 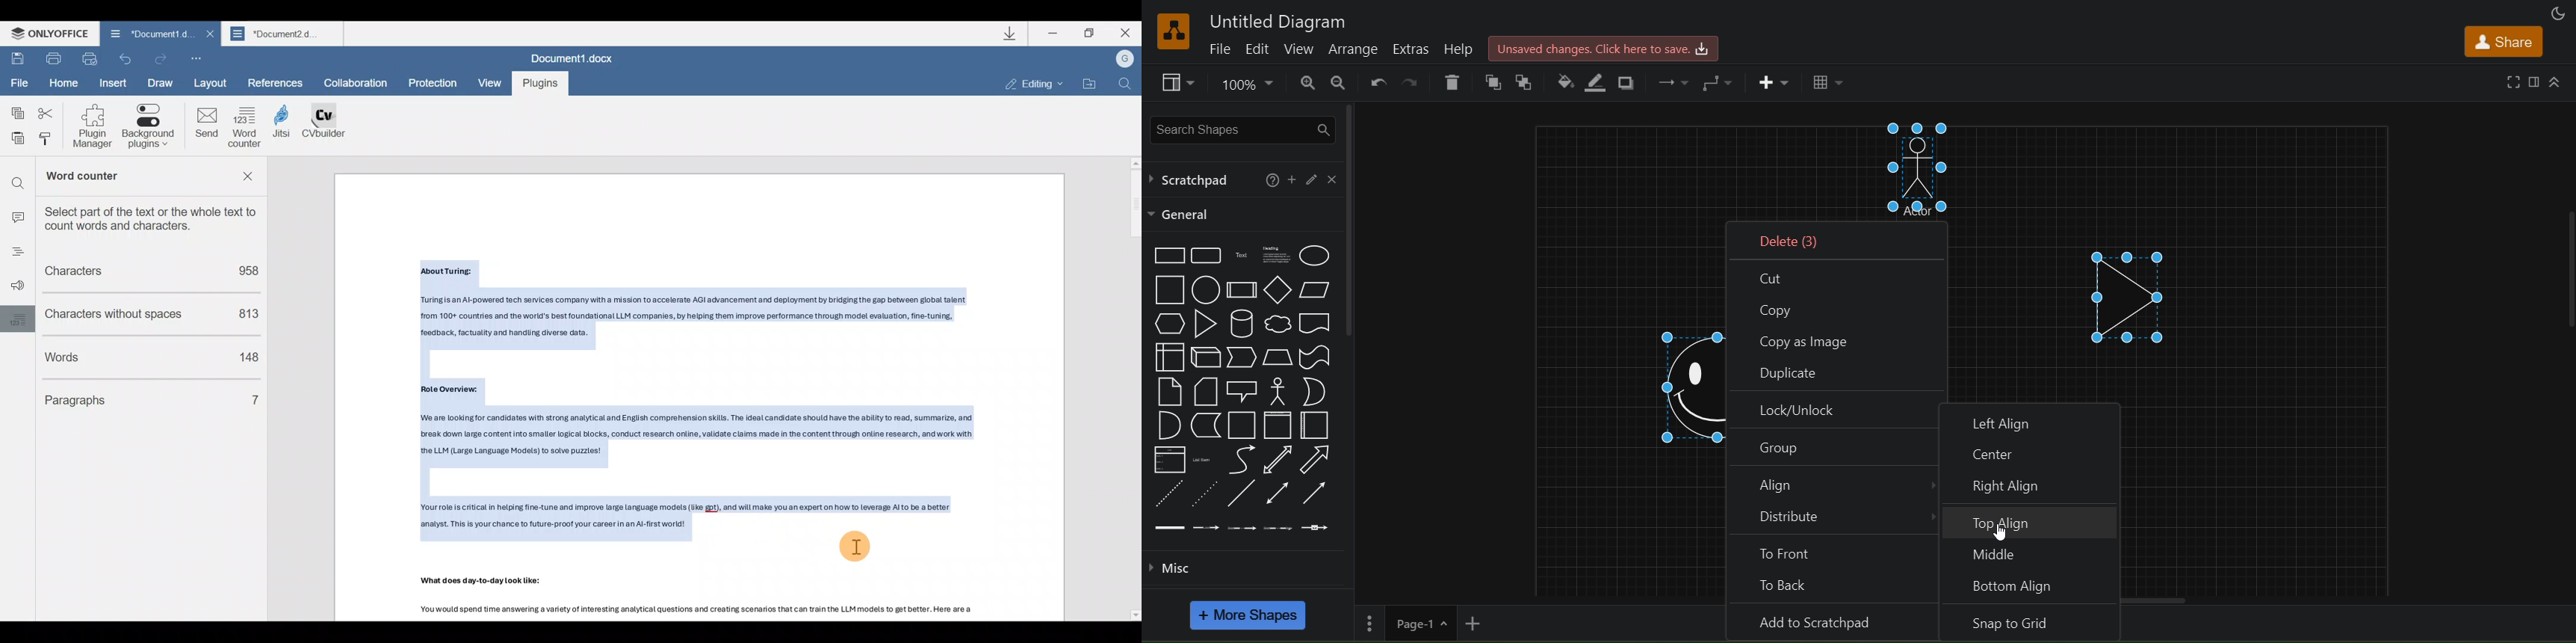 What do you see at coordinates (539, 84) in the screenshot?
I see `Plugins` at bounding box center [539, 84].